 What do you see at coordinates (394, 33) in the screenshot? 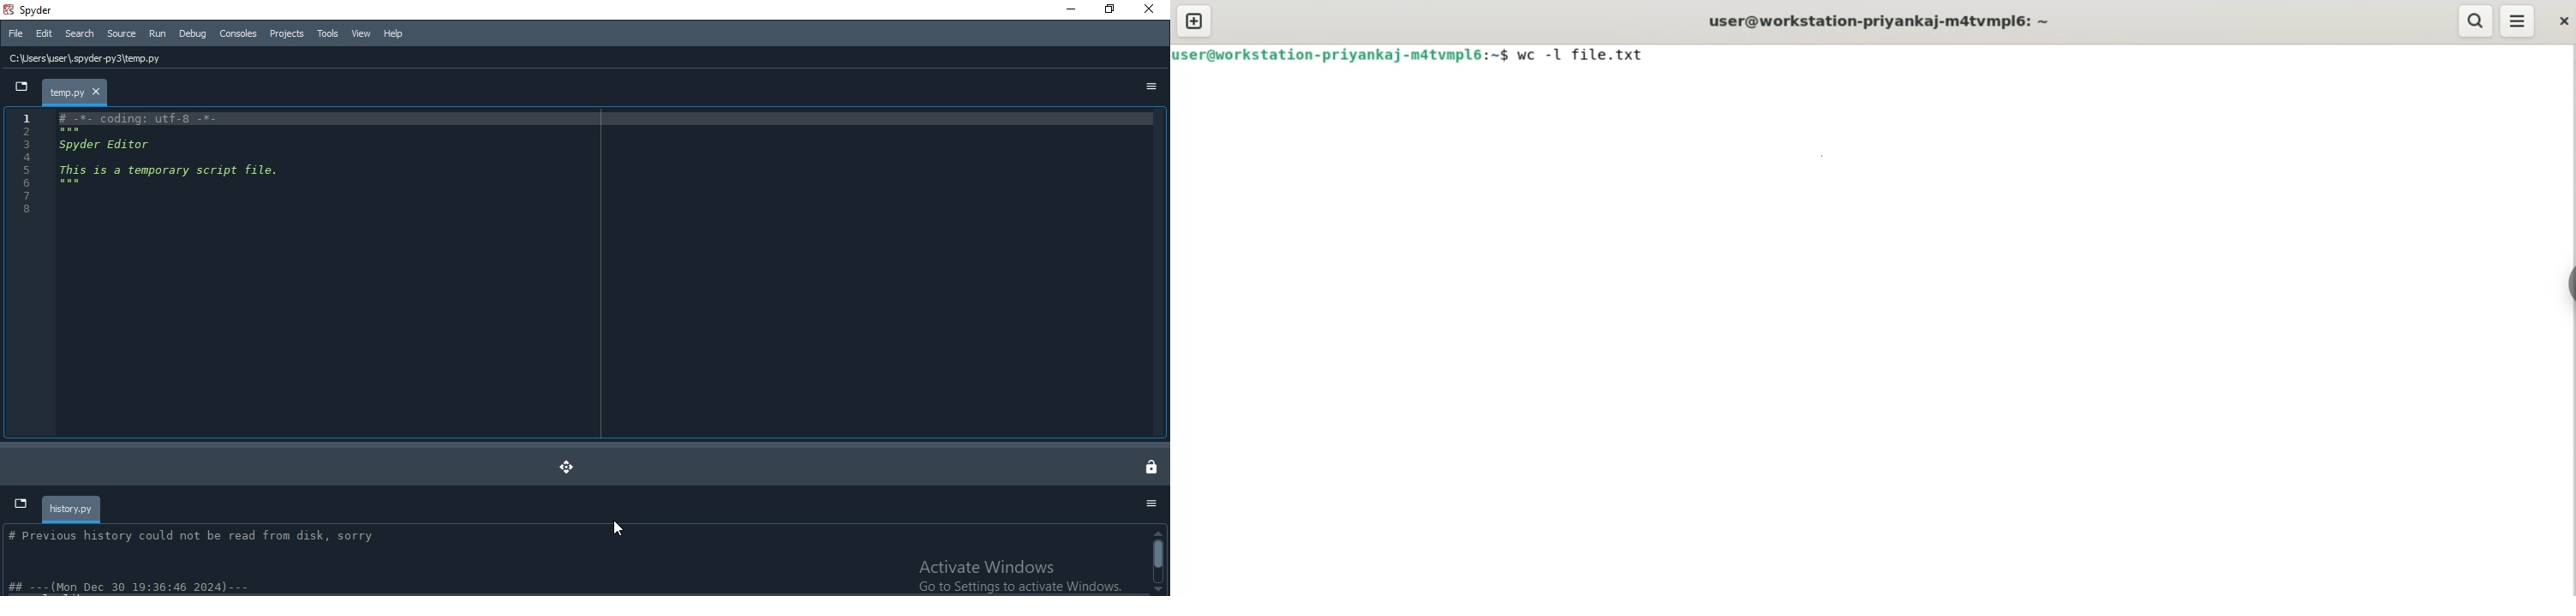
I see `Help` at bounding box center [394, 33].